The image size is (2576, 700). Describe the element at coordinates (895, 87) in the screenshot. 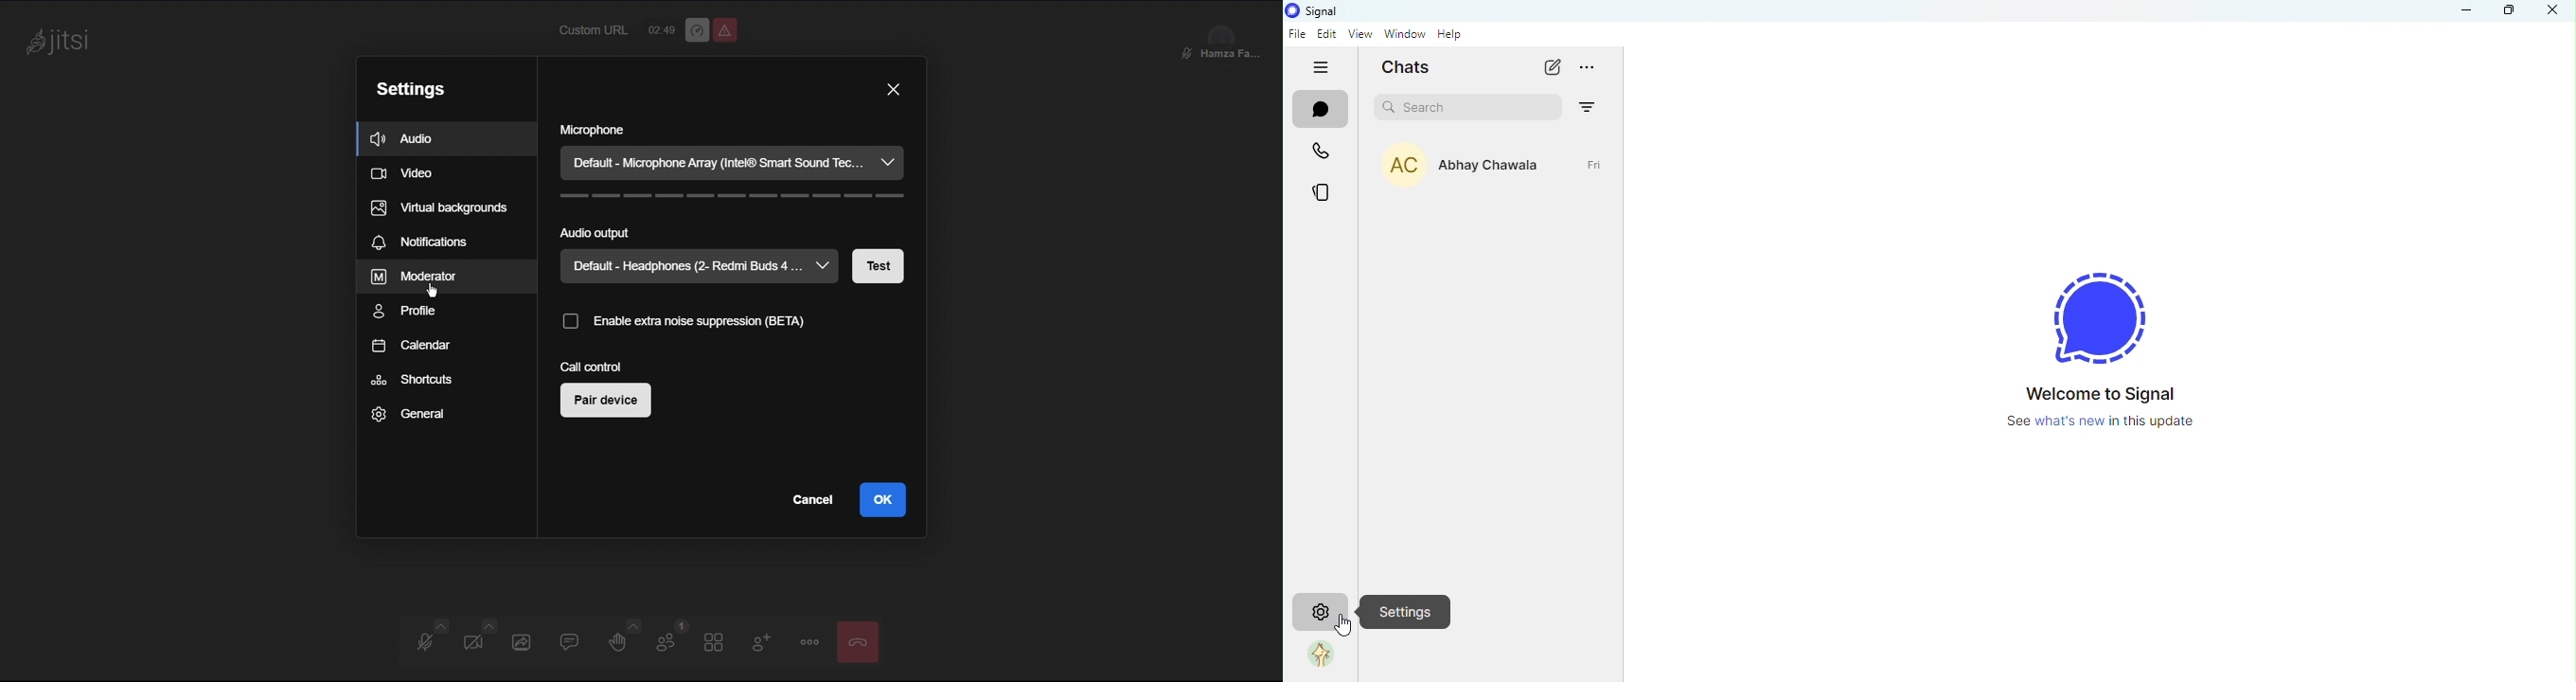

I see `Close` at that location.